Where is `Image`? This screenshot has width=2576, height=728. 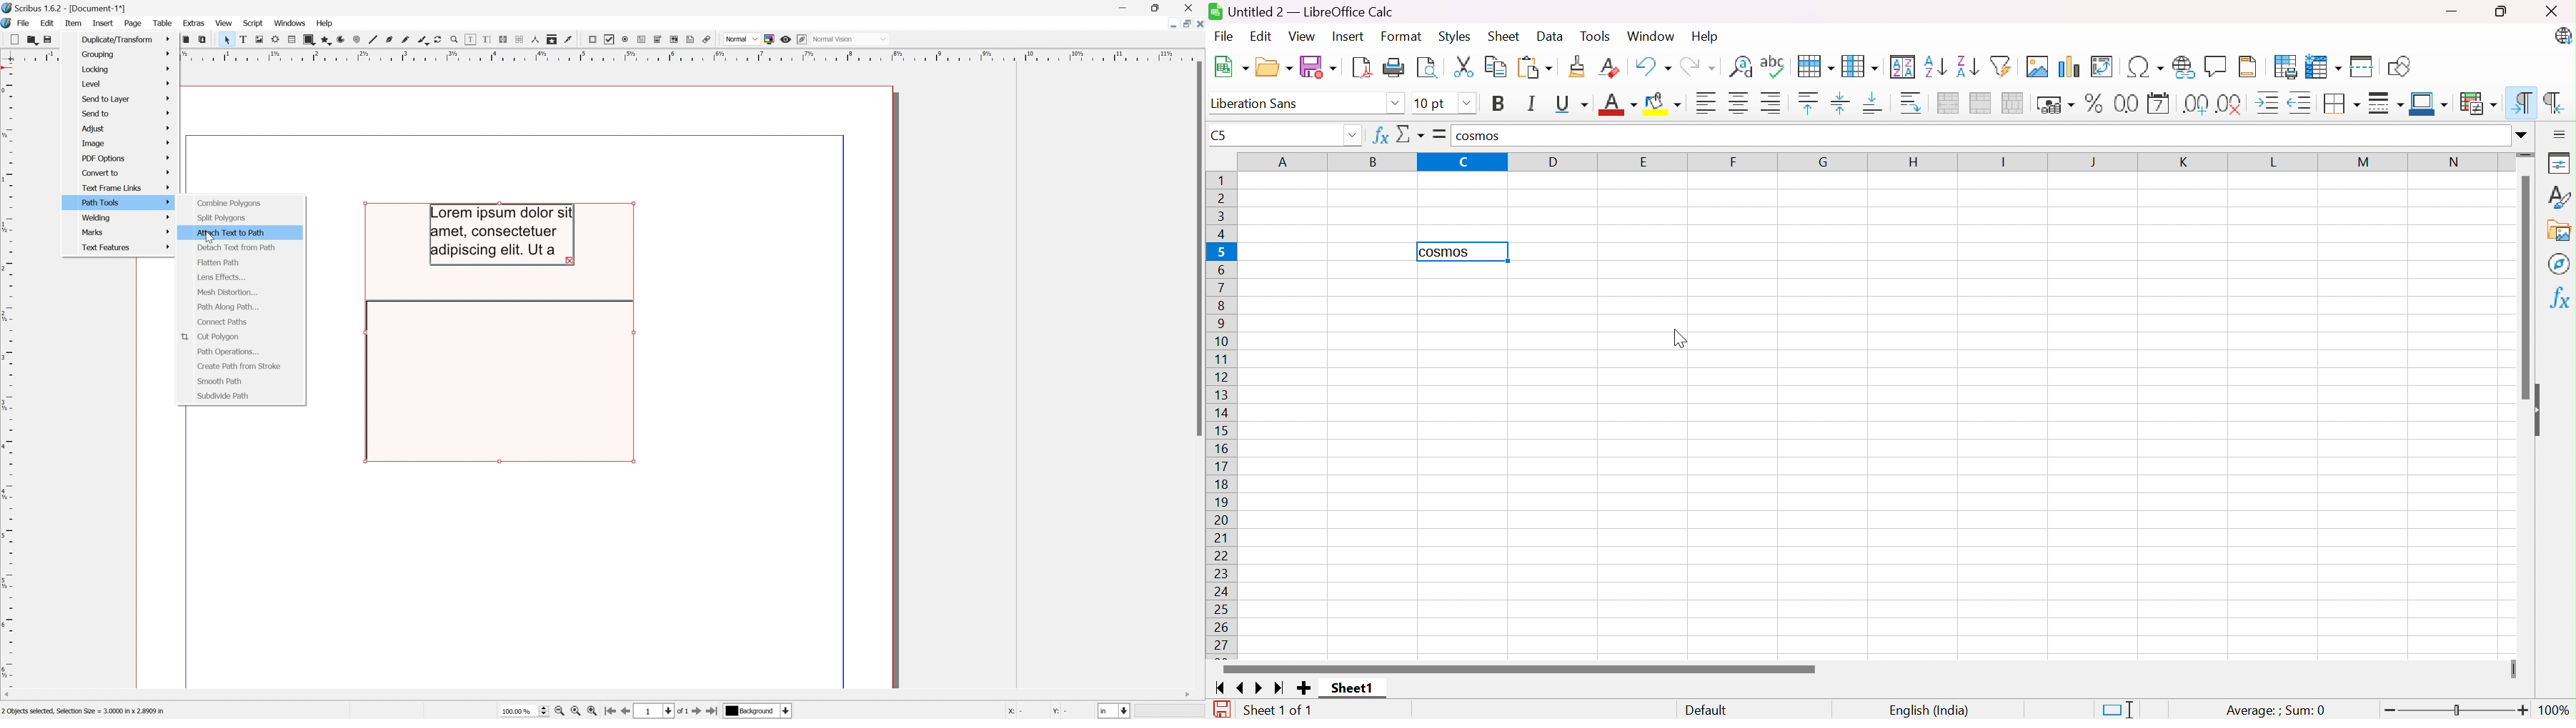
Image is located at coordinates (125, 143).